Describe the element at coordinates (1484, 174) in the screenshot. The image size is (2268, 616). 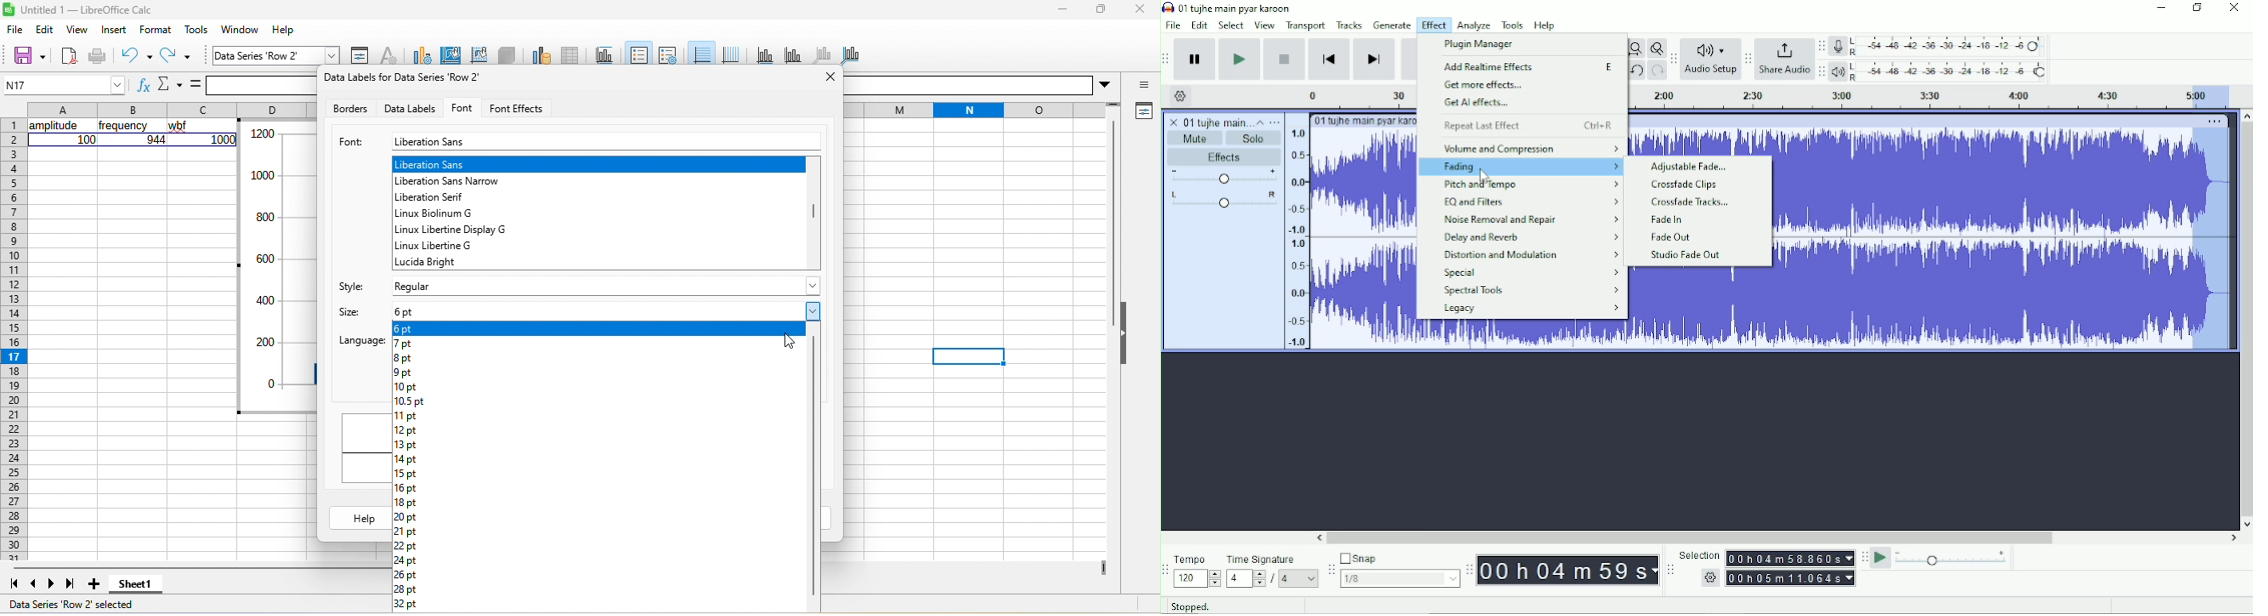
I see `cursor` at that location.